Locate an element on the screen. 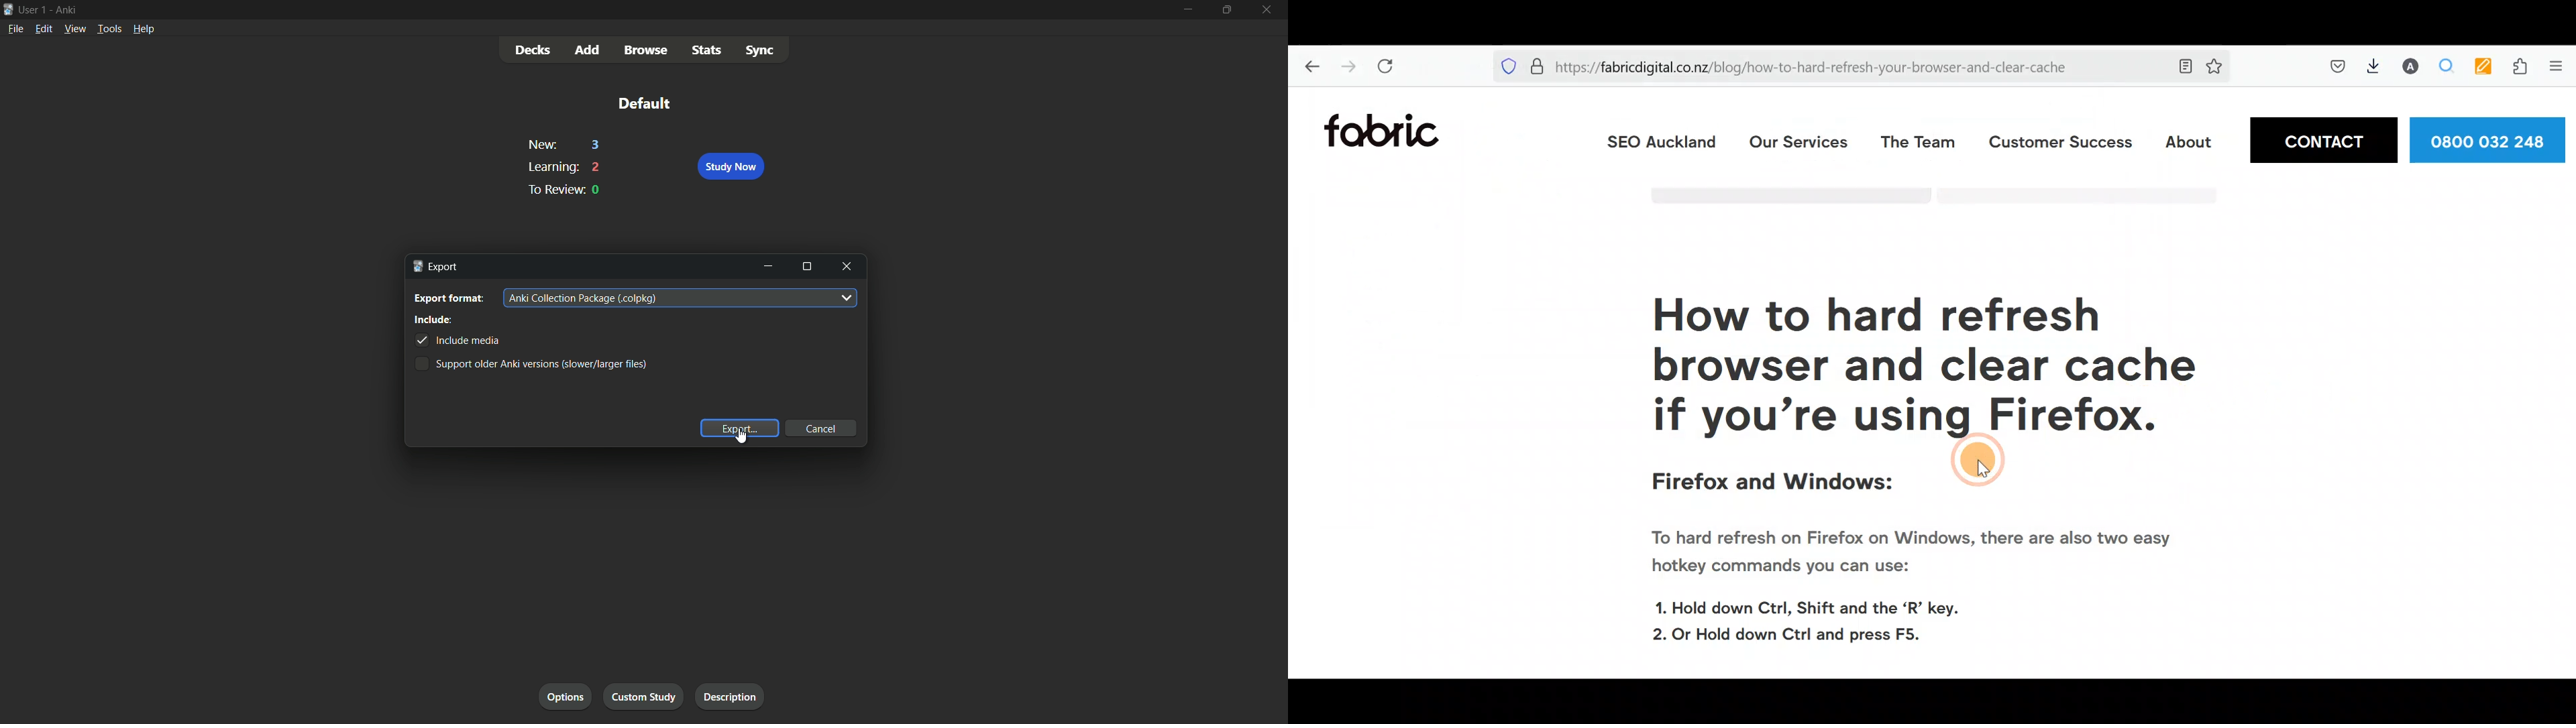 This screenshot has height=728, width=2576. dropdown is located at coordinates (848, 298).